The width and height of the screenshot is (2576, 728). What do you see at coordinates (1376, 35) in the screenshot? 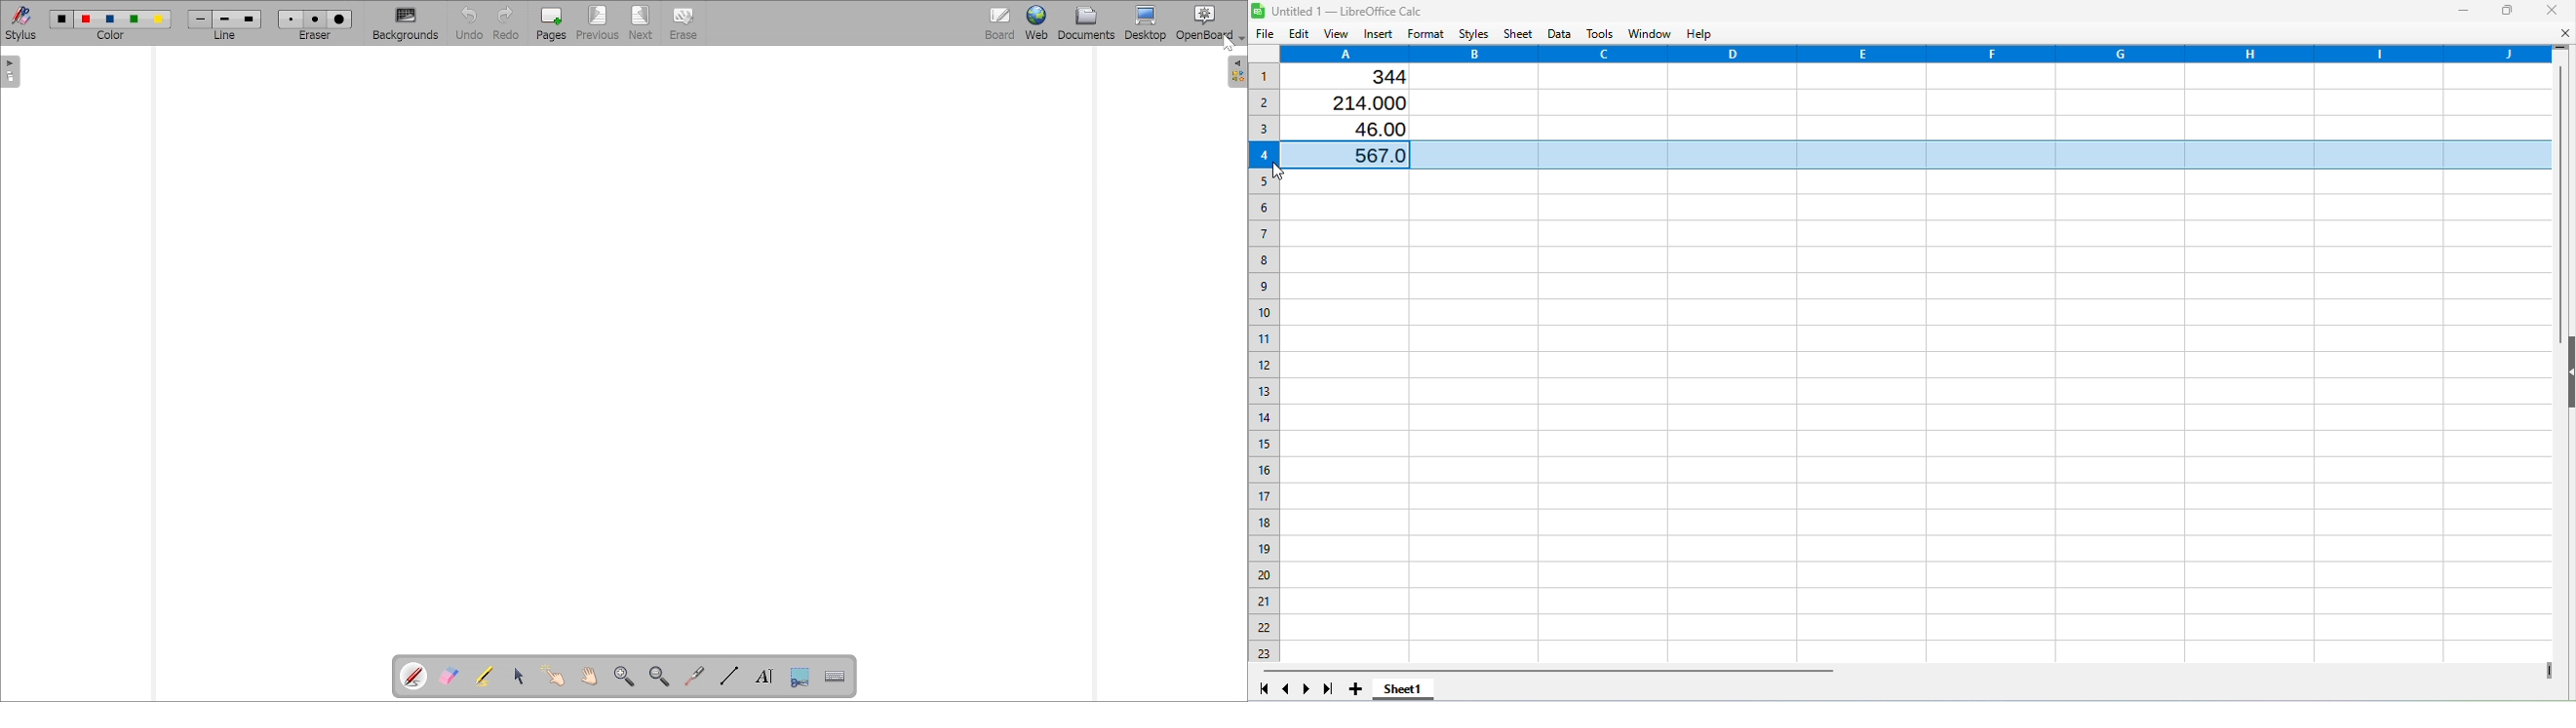
I see `Insert` at bounding box center [1376, 35].